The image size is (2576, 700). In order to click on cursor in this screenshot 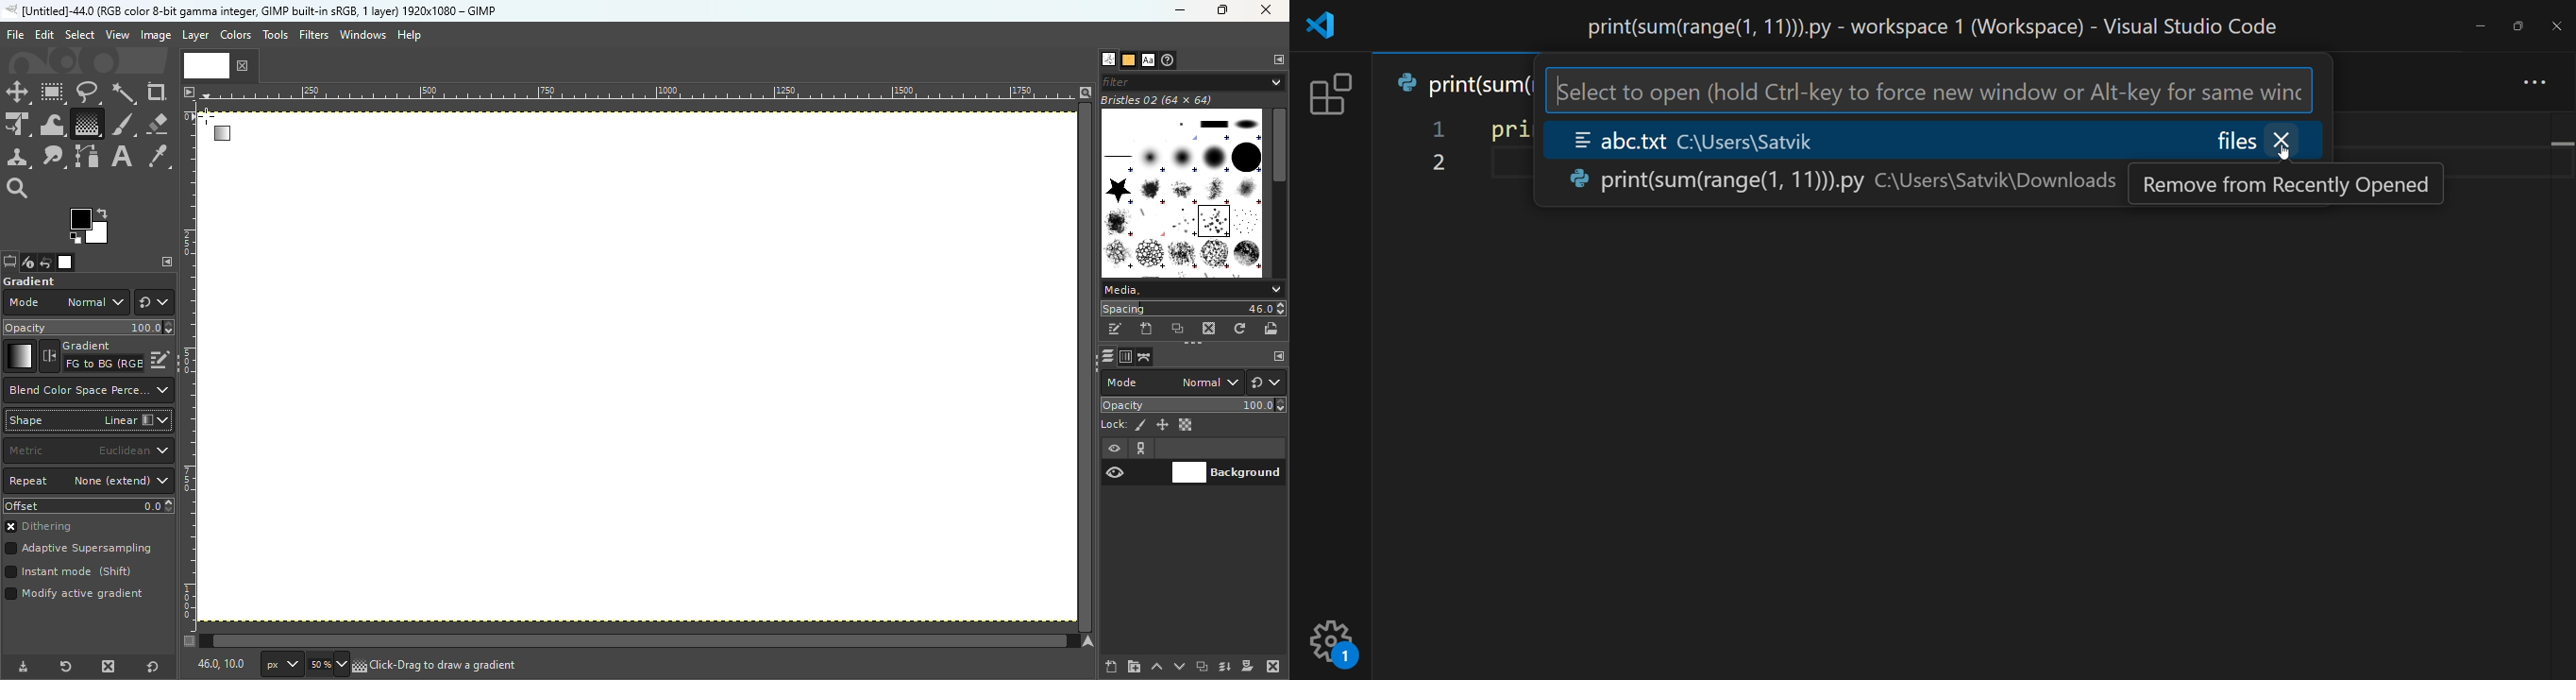, I will do `click(2287, 156)`.